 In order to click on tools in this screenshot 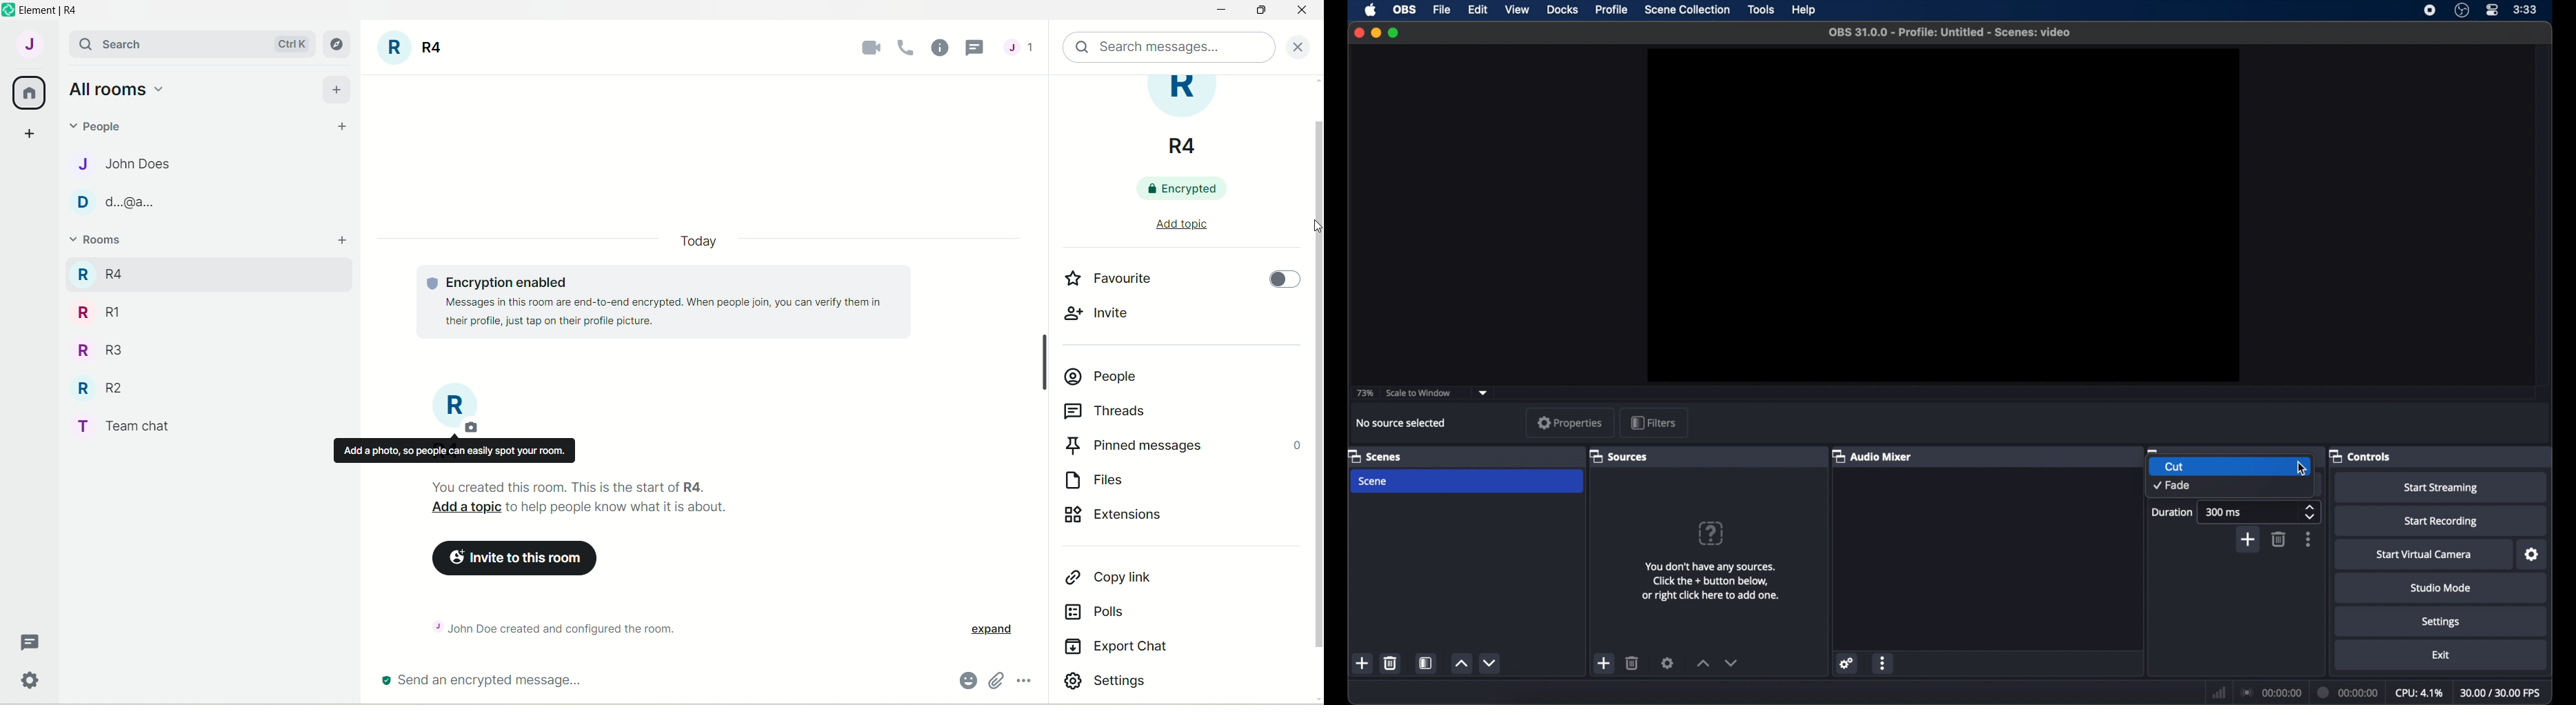, I will do `click(1762, 10)`.